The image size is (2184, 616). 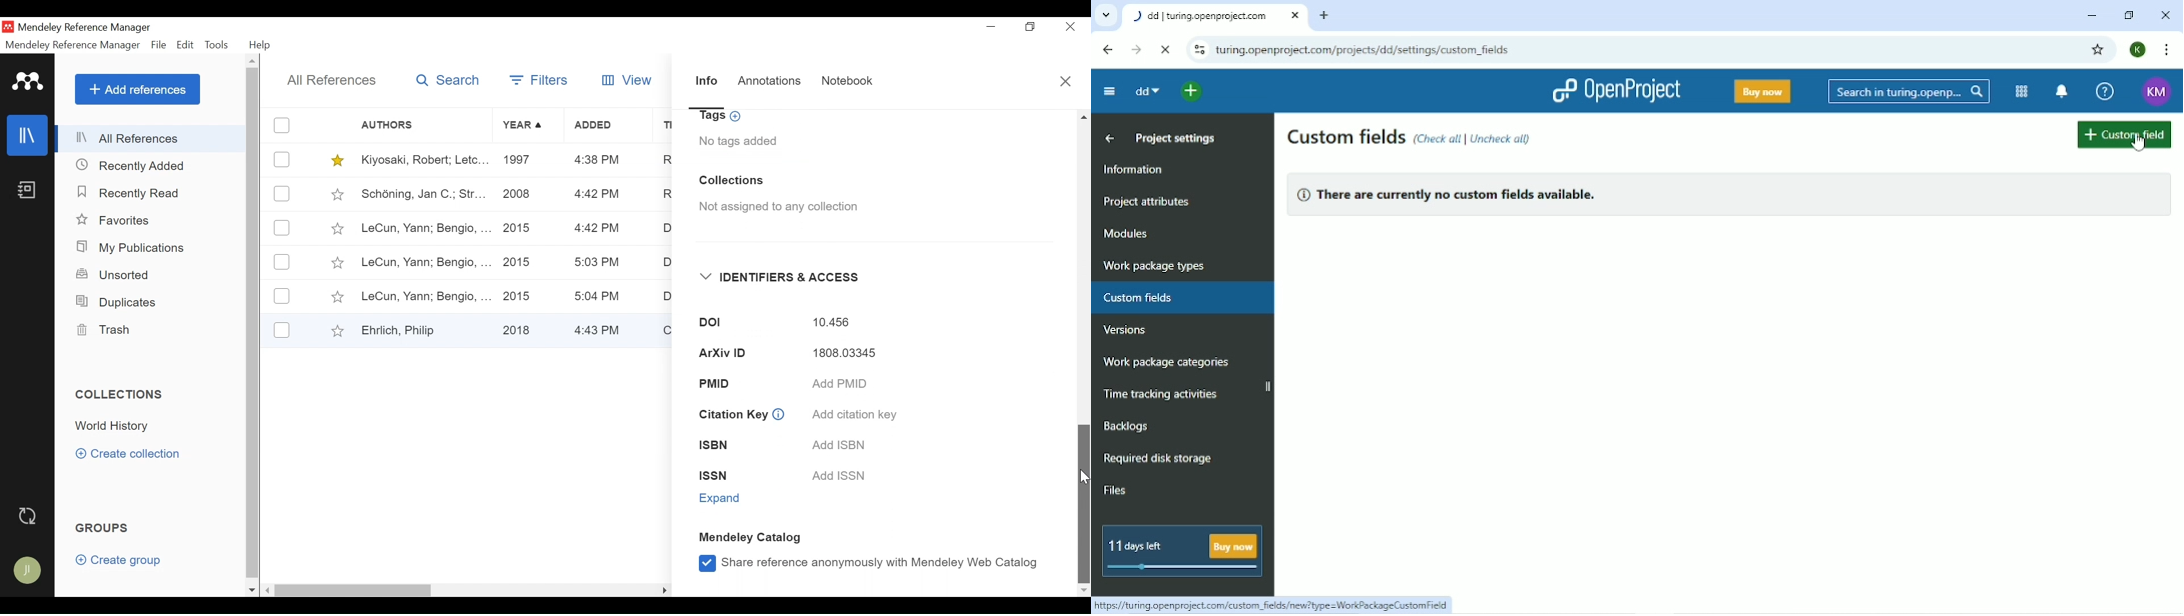 I want to click on Collection, so click(x=118, y=426).